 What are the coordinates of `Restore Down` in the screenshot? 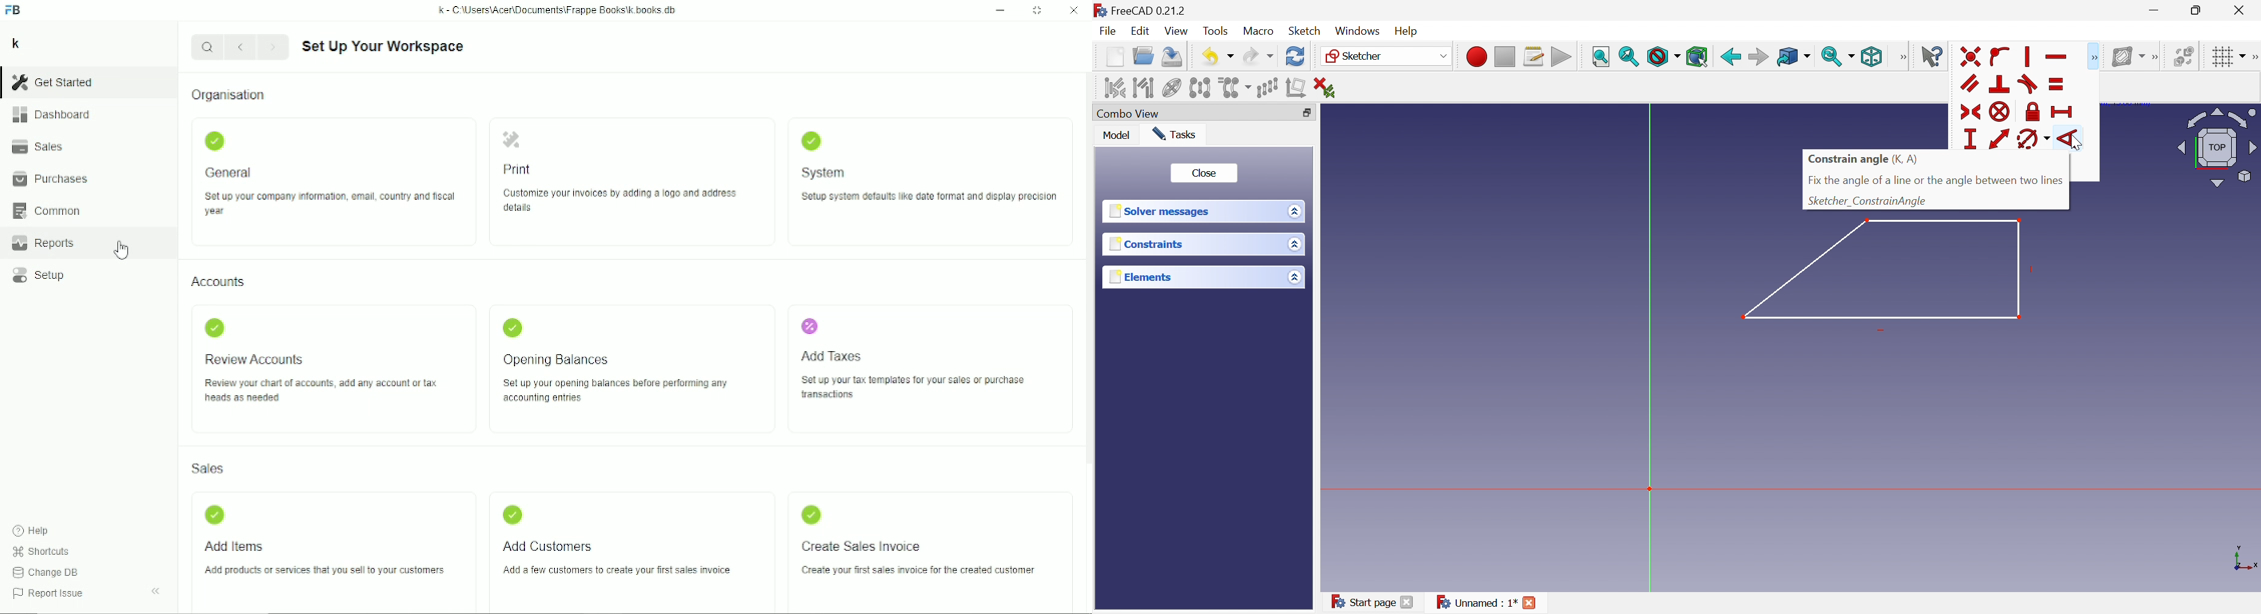 It's located at (2198, 10).